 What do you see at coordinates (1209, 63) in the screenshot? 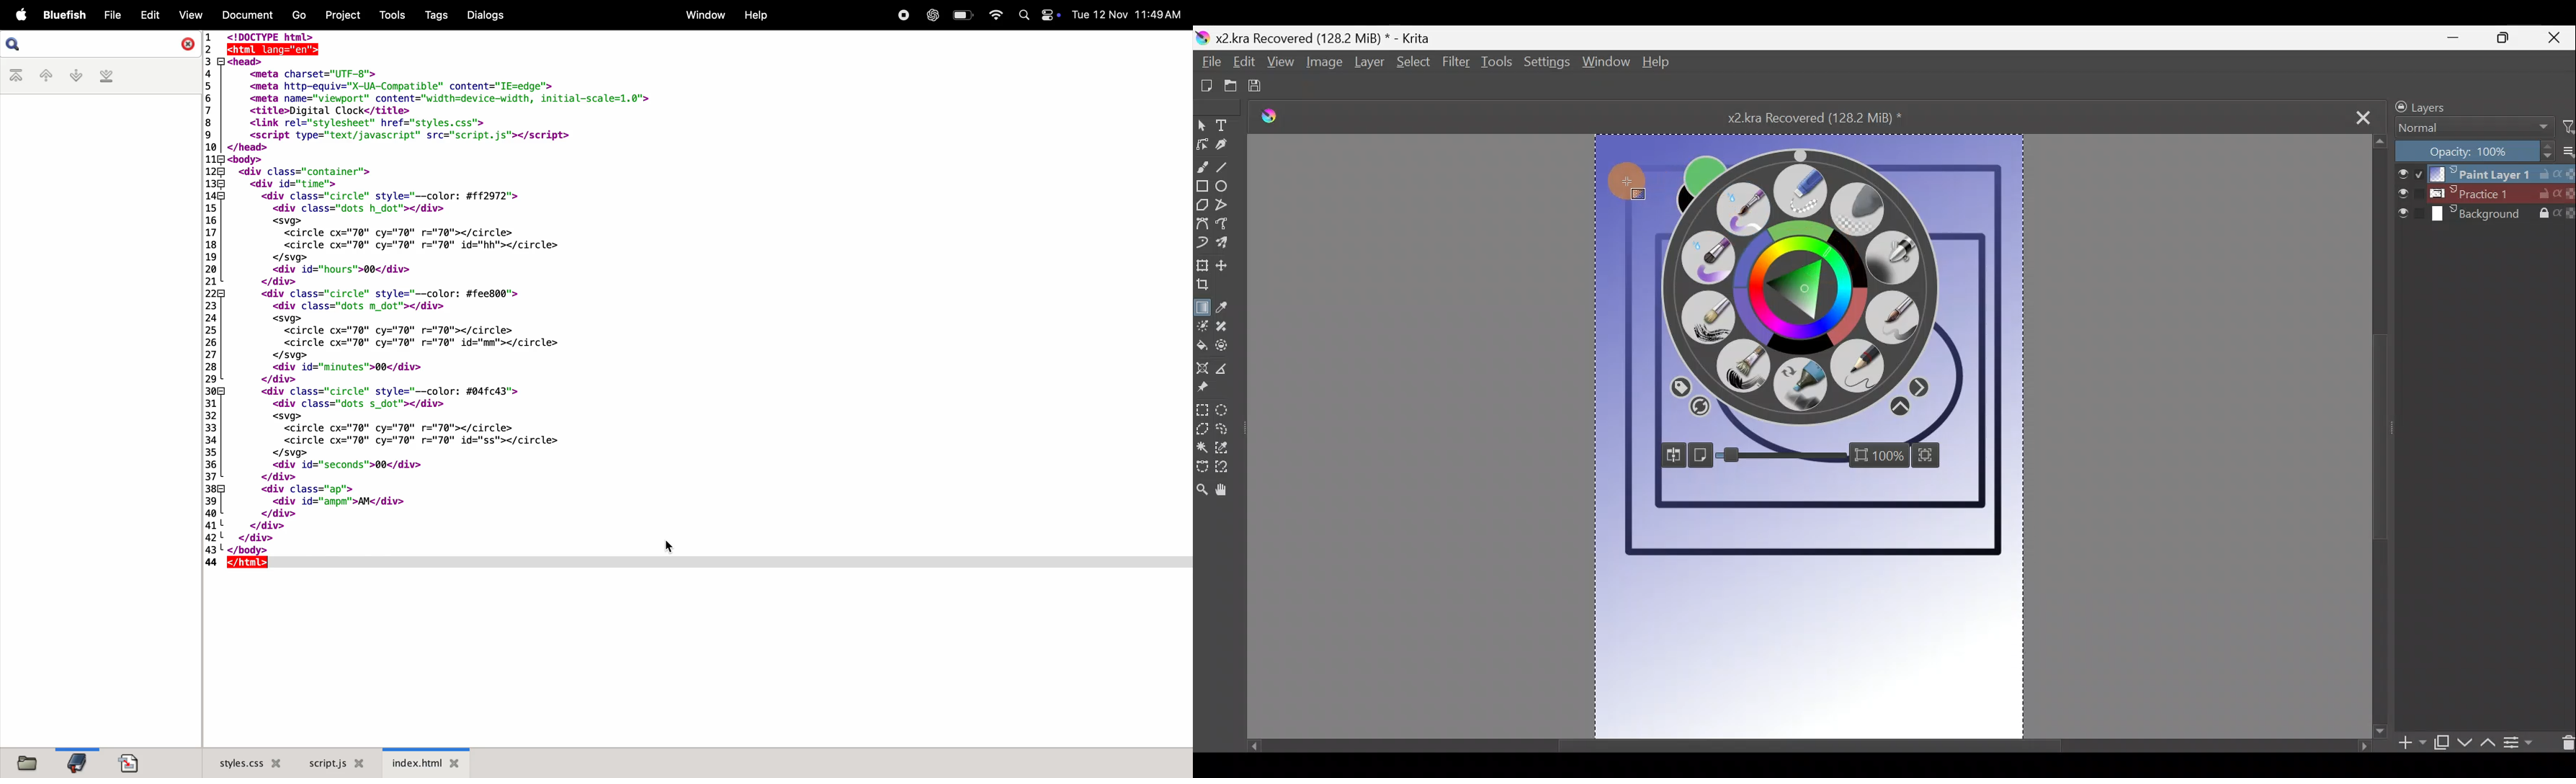
I see `File` at bounding box center [1209, 63].